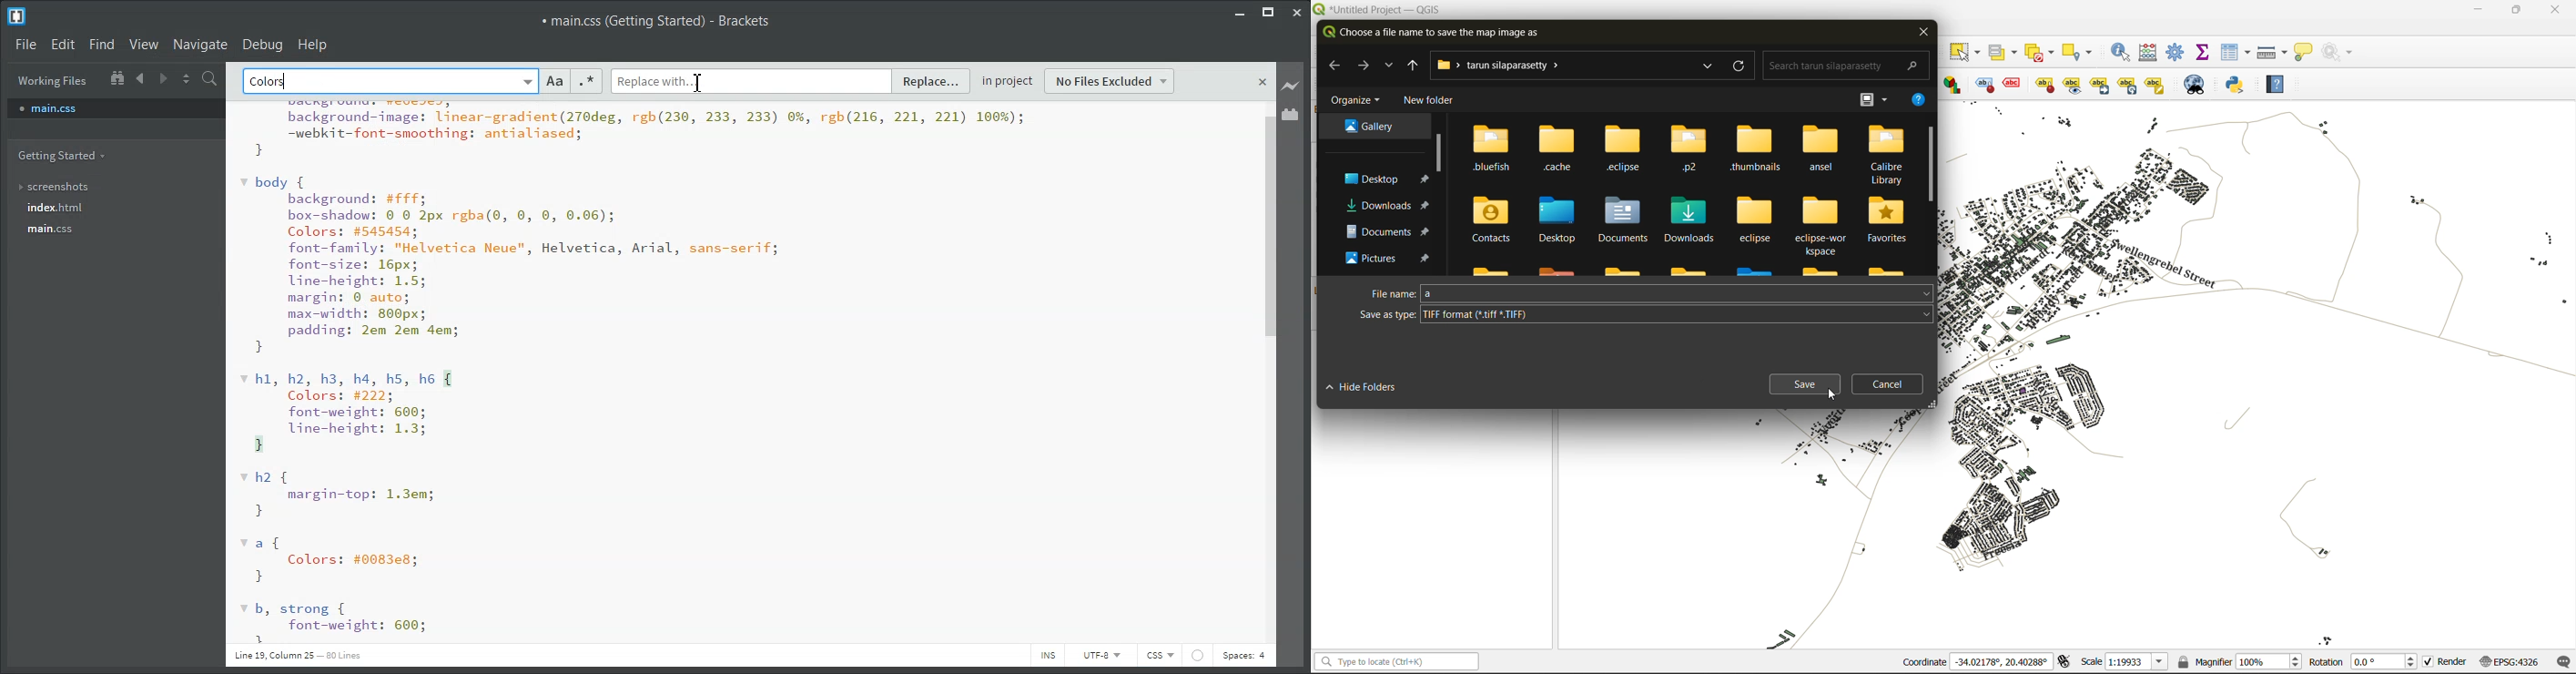 The image size is (2576, 700). Describe the element at coordinates (1111, 81) in the screenshot. I see `No Files Excluded` at that location.